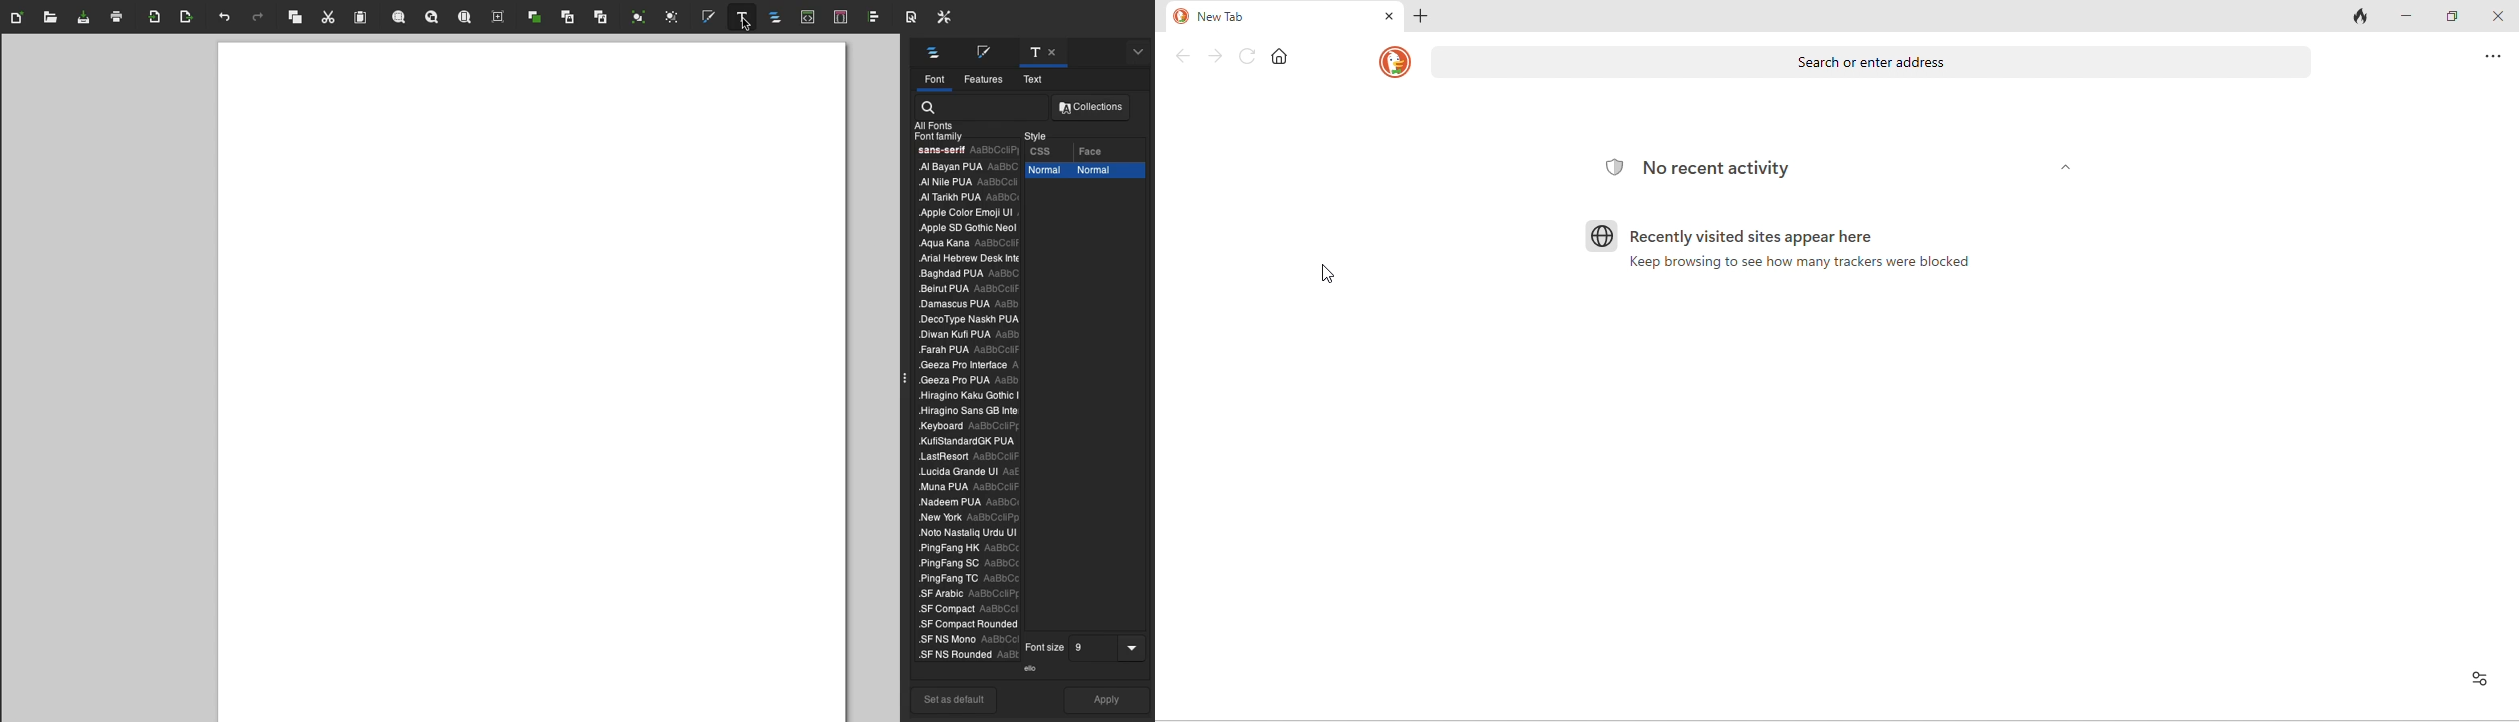  I want to click on tracking logo, so click(1615, 166).